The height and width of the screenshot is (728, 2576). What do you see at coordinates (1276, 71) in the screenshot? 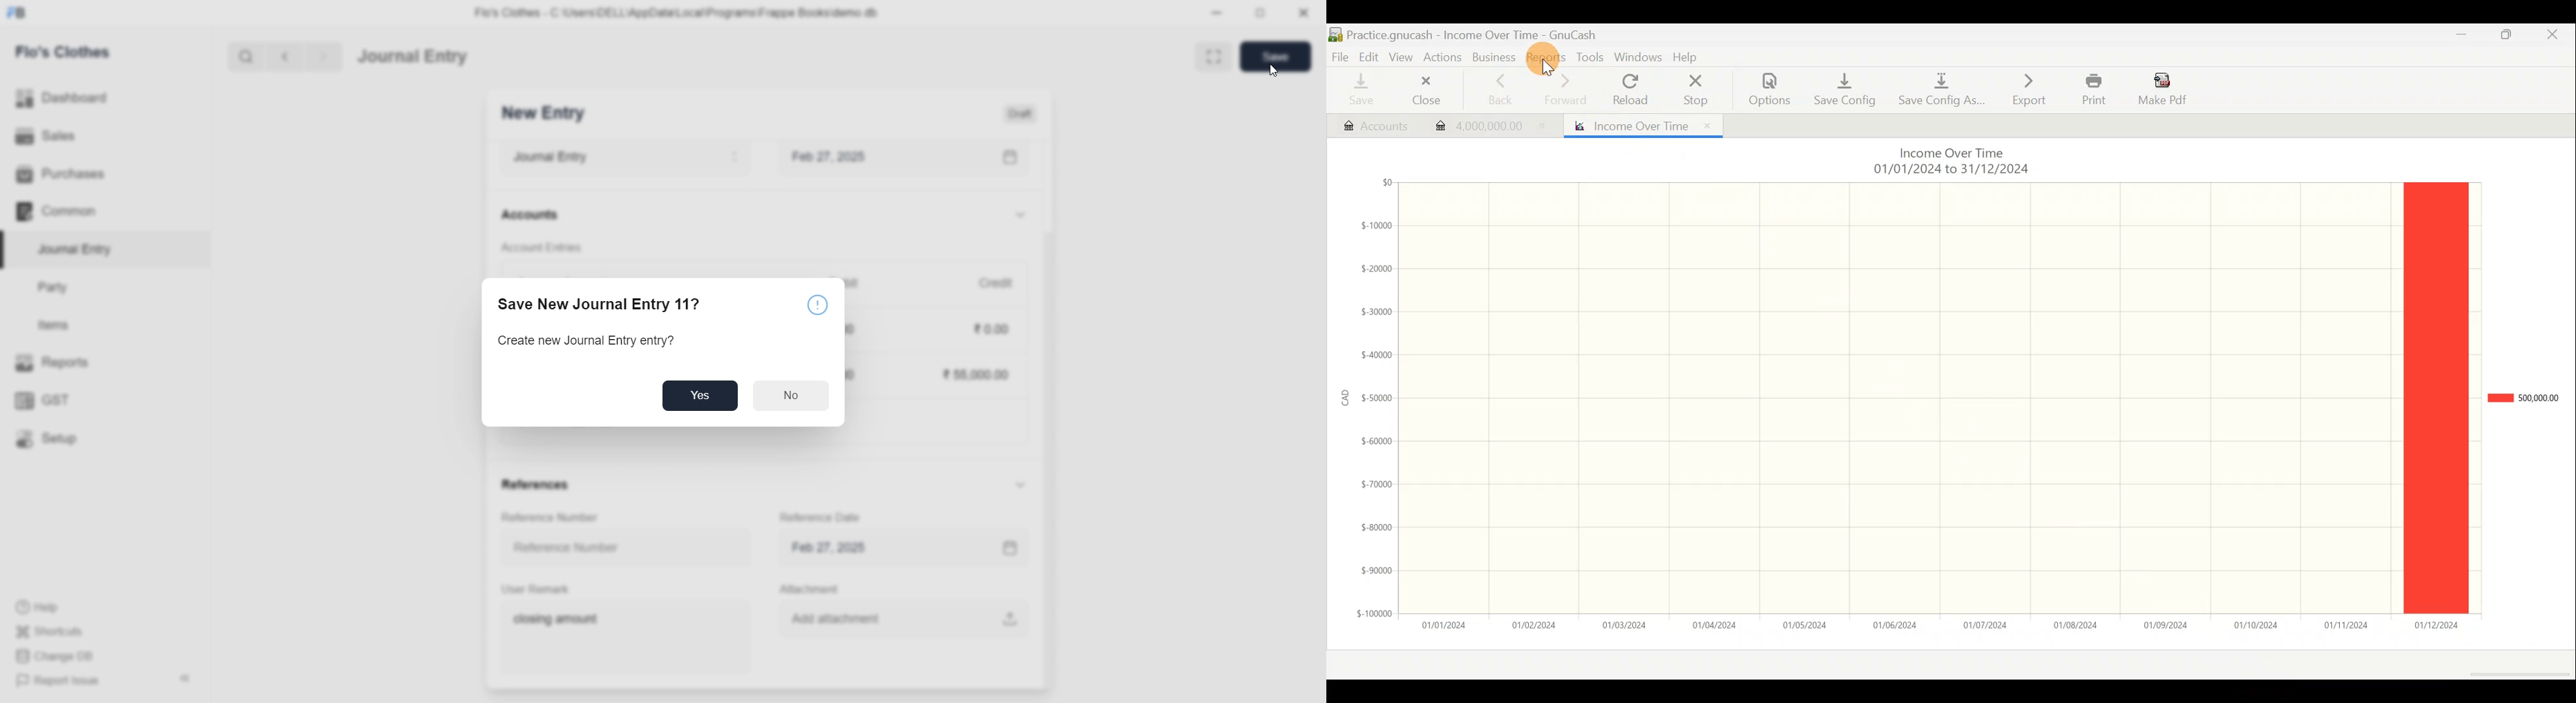
I see `cursor` at bounding box center [1276, 71].